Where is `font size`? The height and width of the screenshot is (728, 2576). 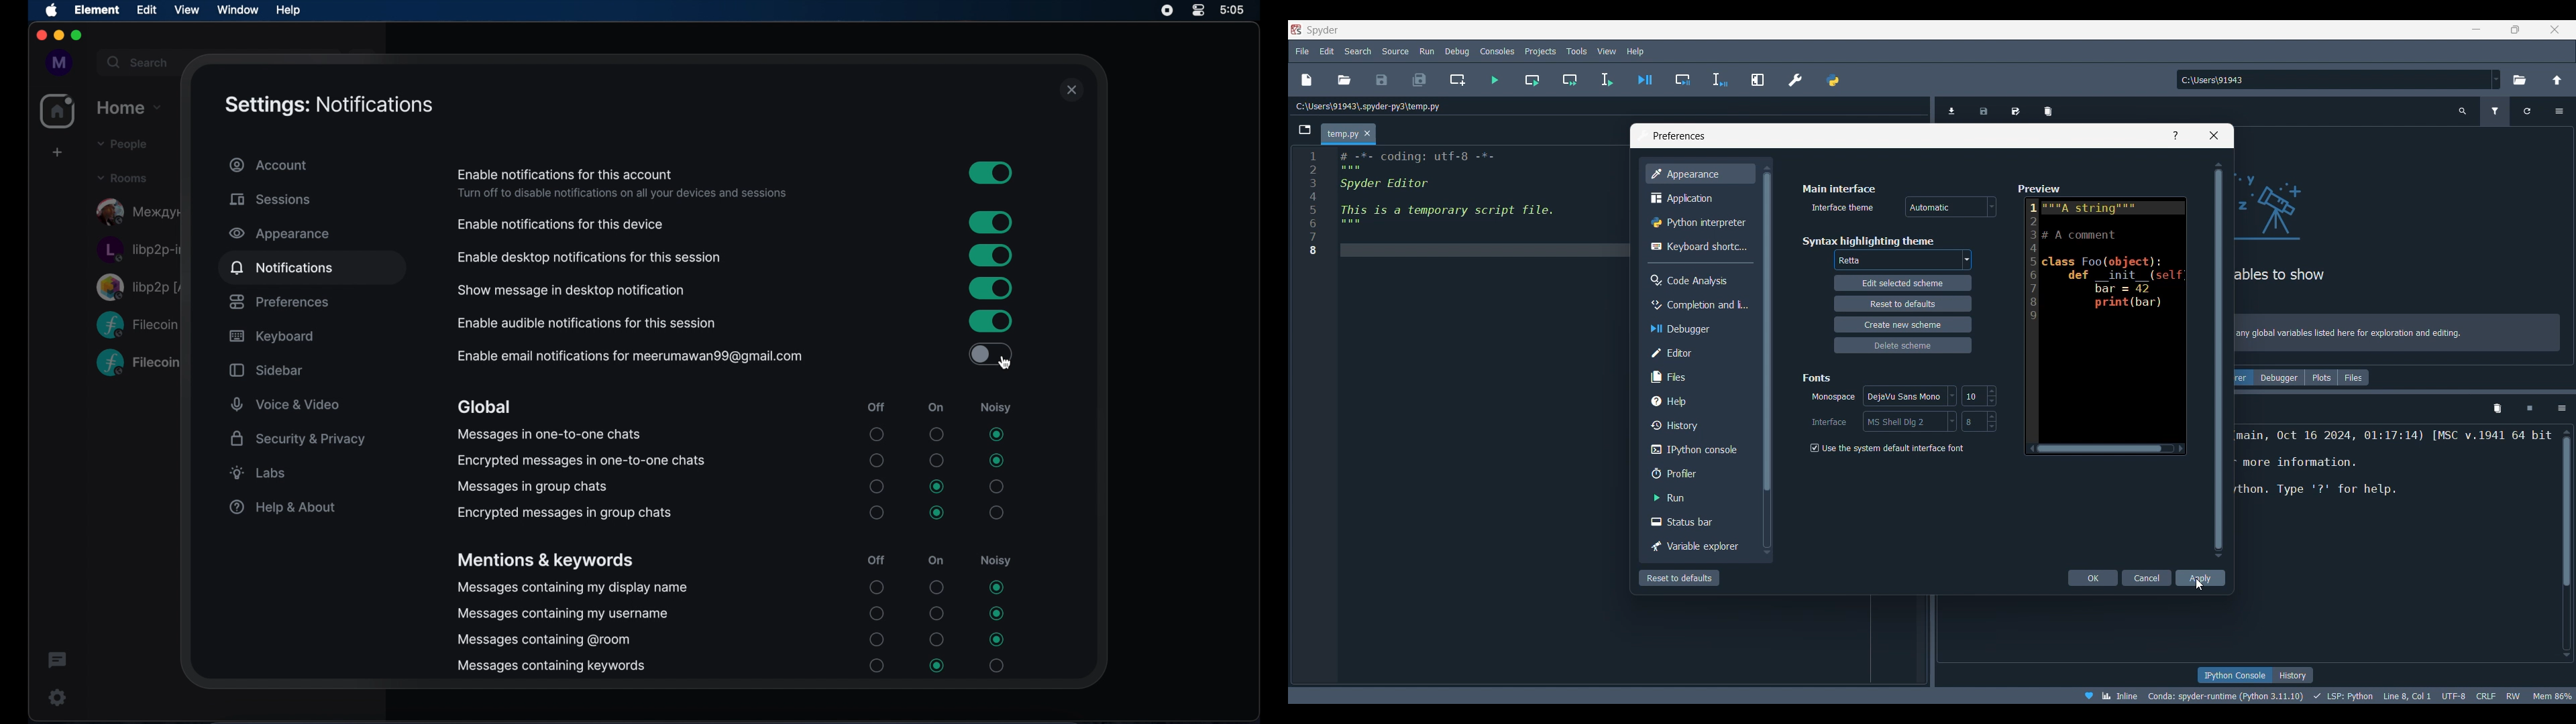
font size is located at coordinates (1979, 421).